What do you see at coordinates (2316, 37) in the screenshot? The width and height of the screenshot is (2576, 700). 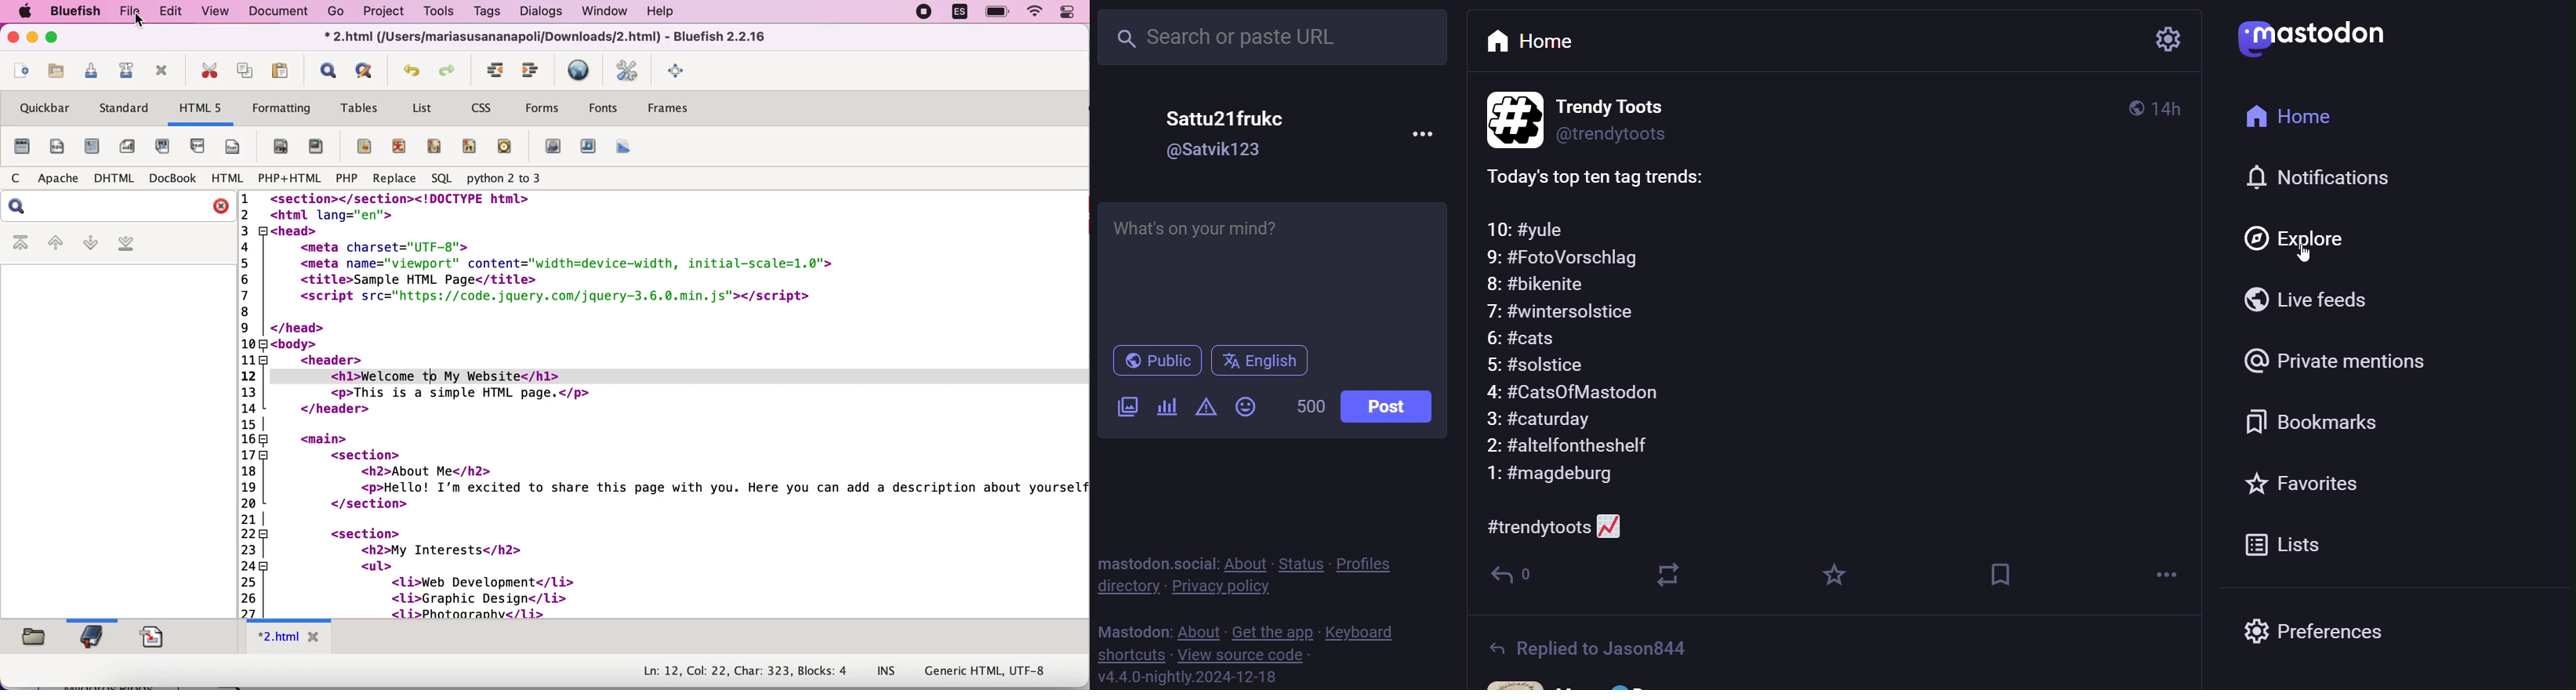 I see `mastodon` at bounding box center [2316, 37].